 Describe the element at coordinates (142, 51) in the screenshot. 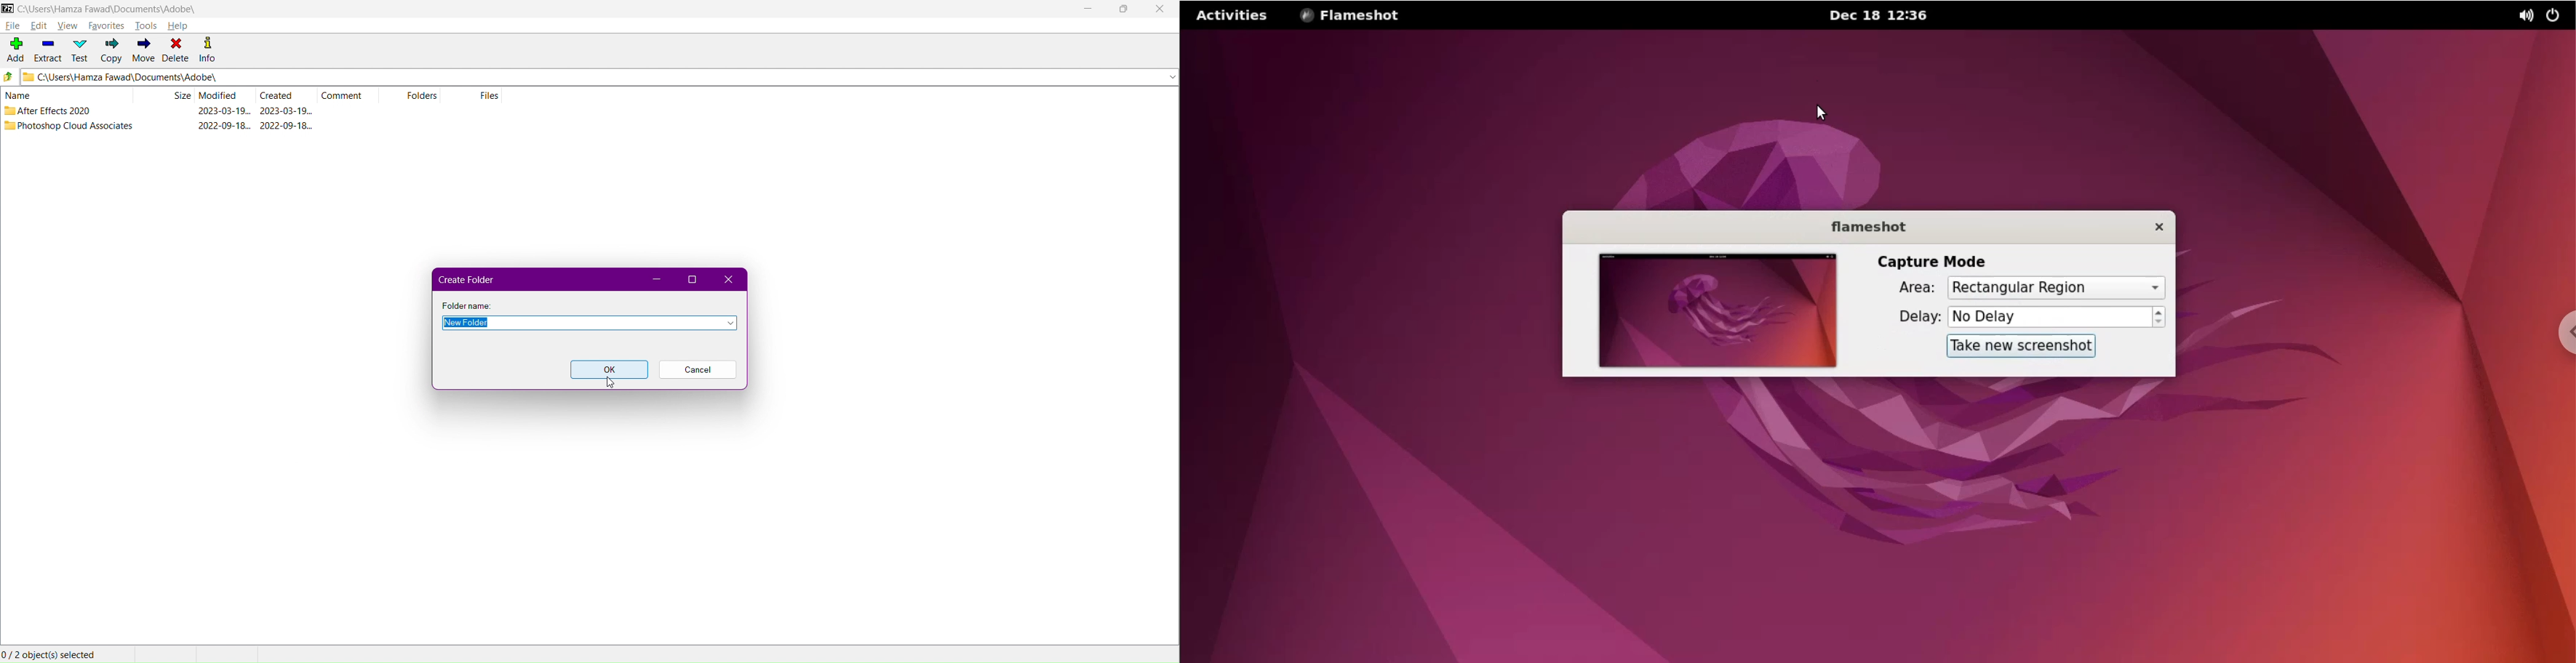

I see `Move` at that location.